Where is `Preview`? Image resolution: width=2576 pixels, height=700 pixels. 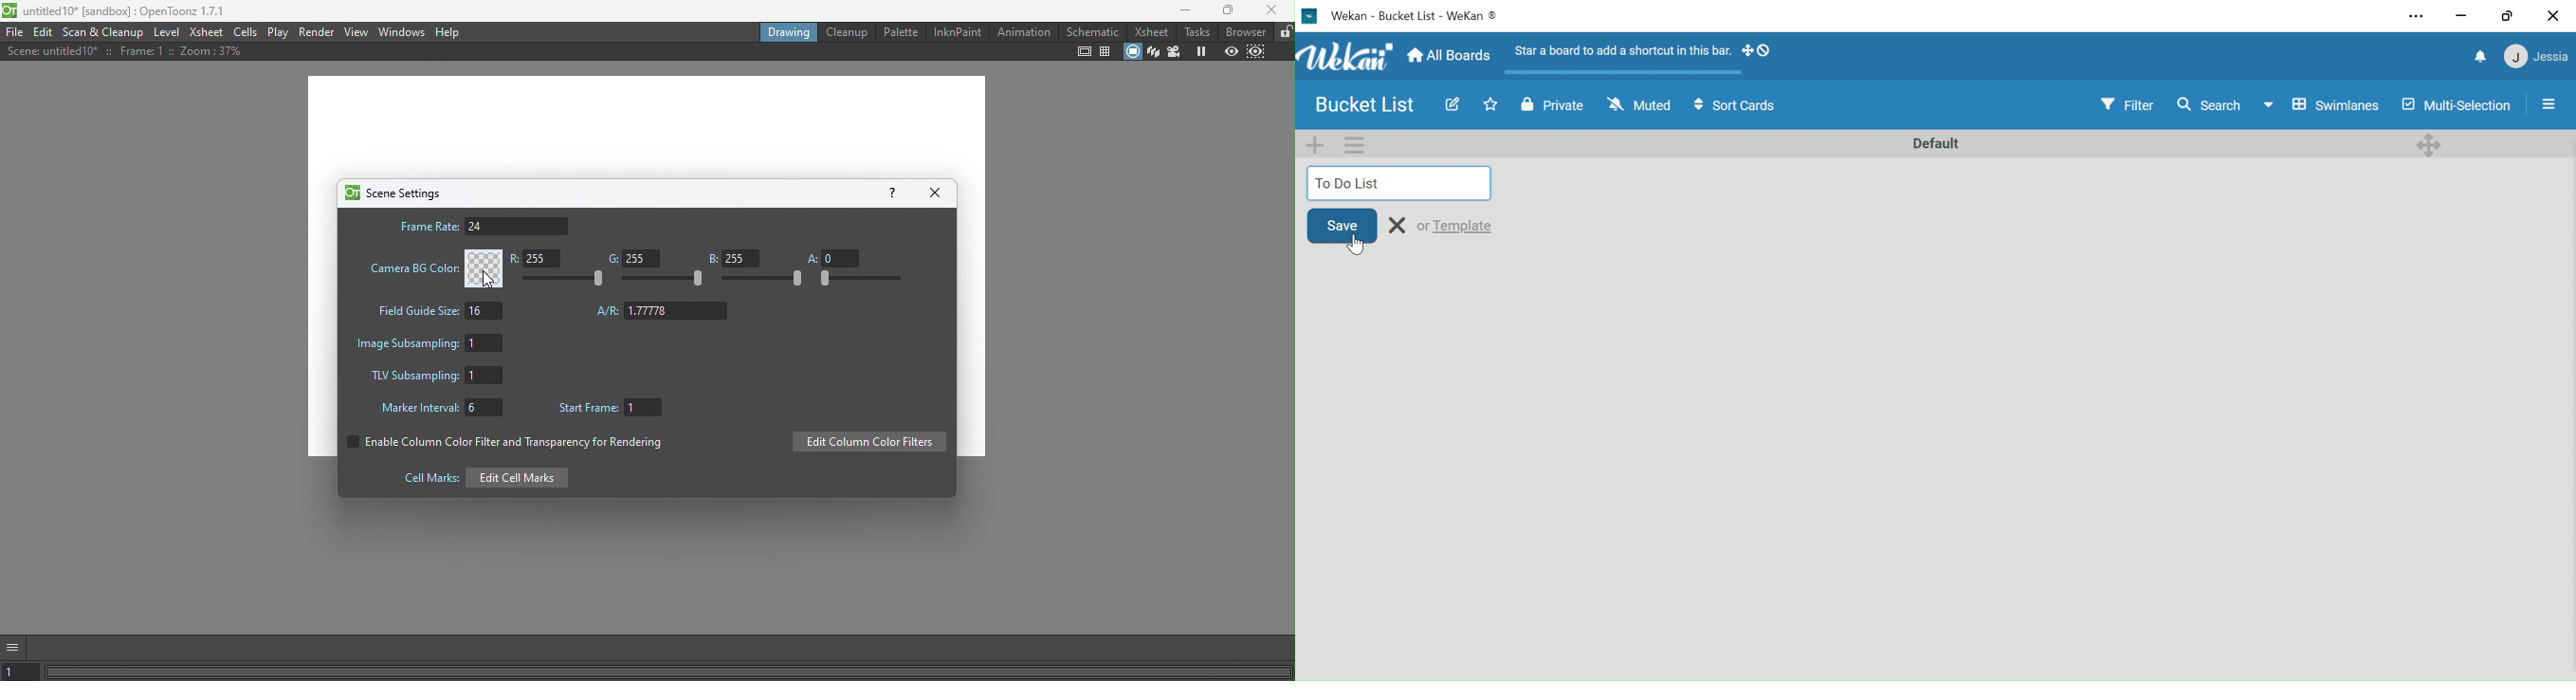
Preview is located at coordinates (1232, 51).